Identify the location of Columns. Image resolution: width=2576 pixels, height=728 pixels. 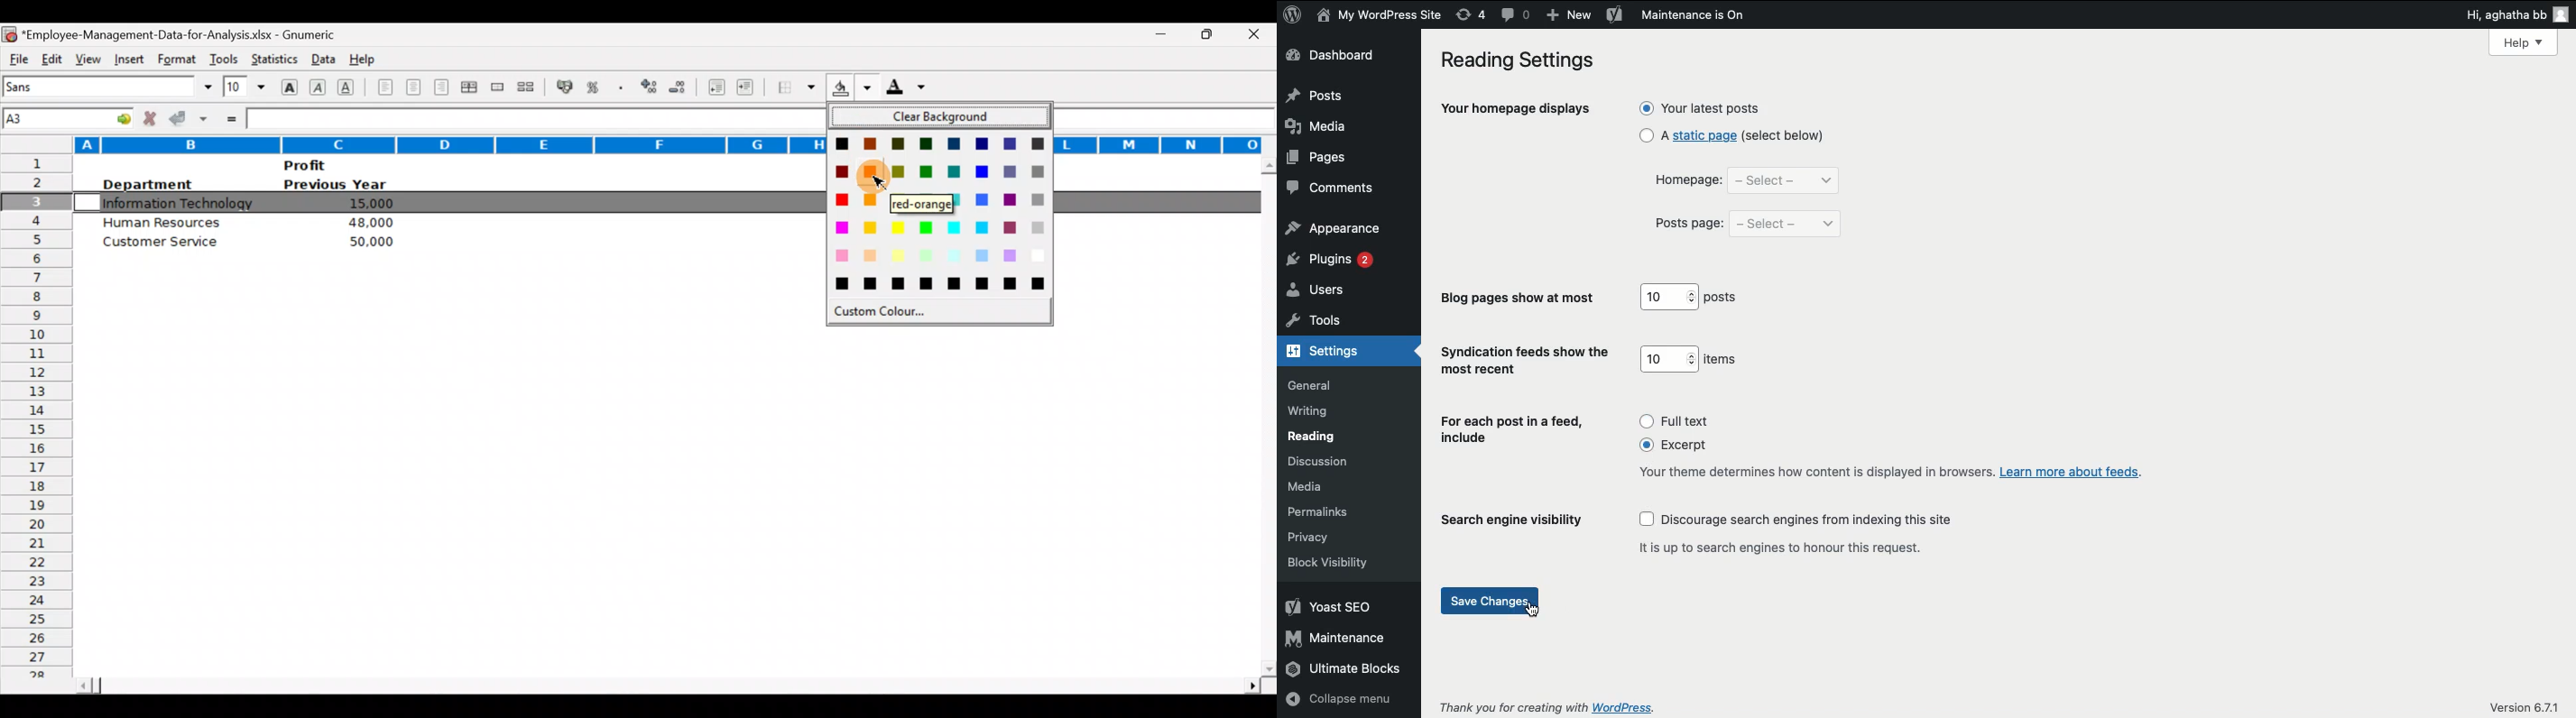
(410, 144).